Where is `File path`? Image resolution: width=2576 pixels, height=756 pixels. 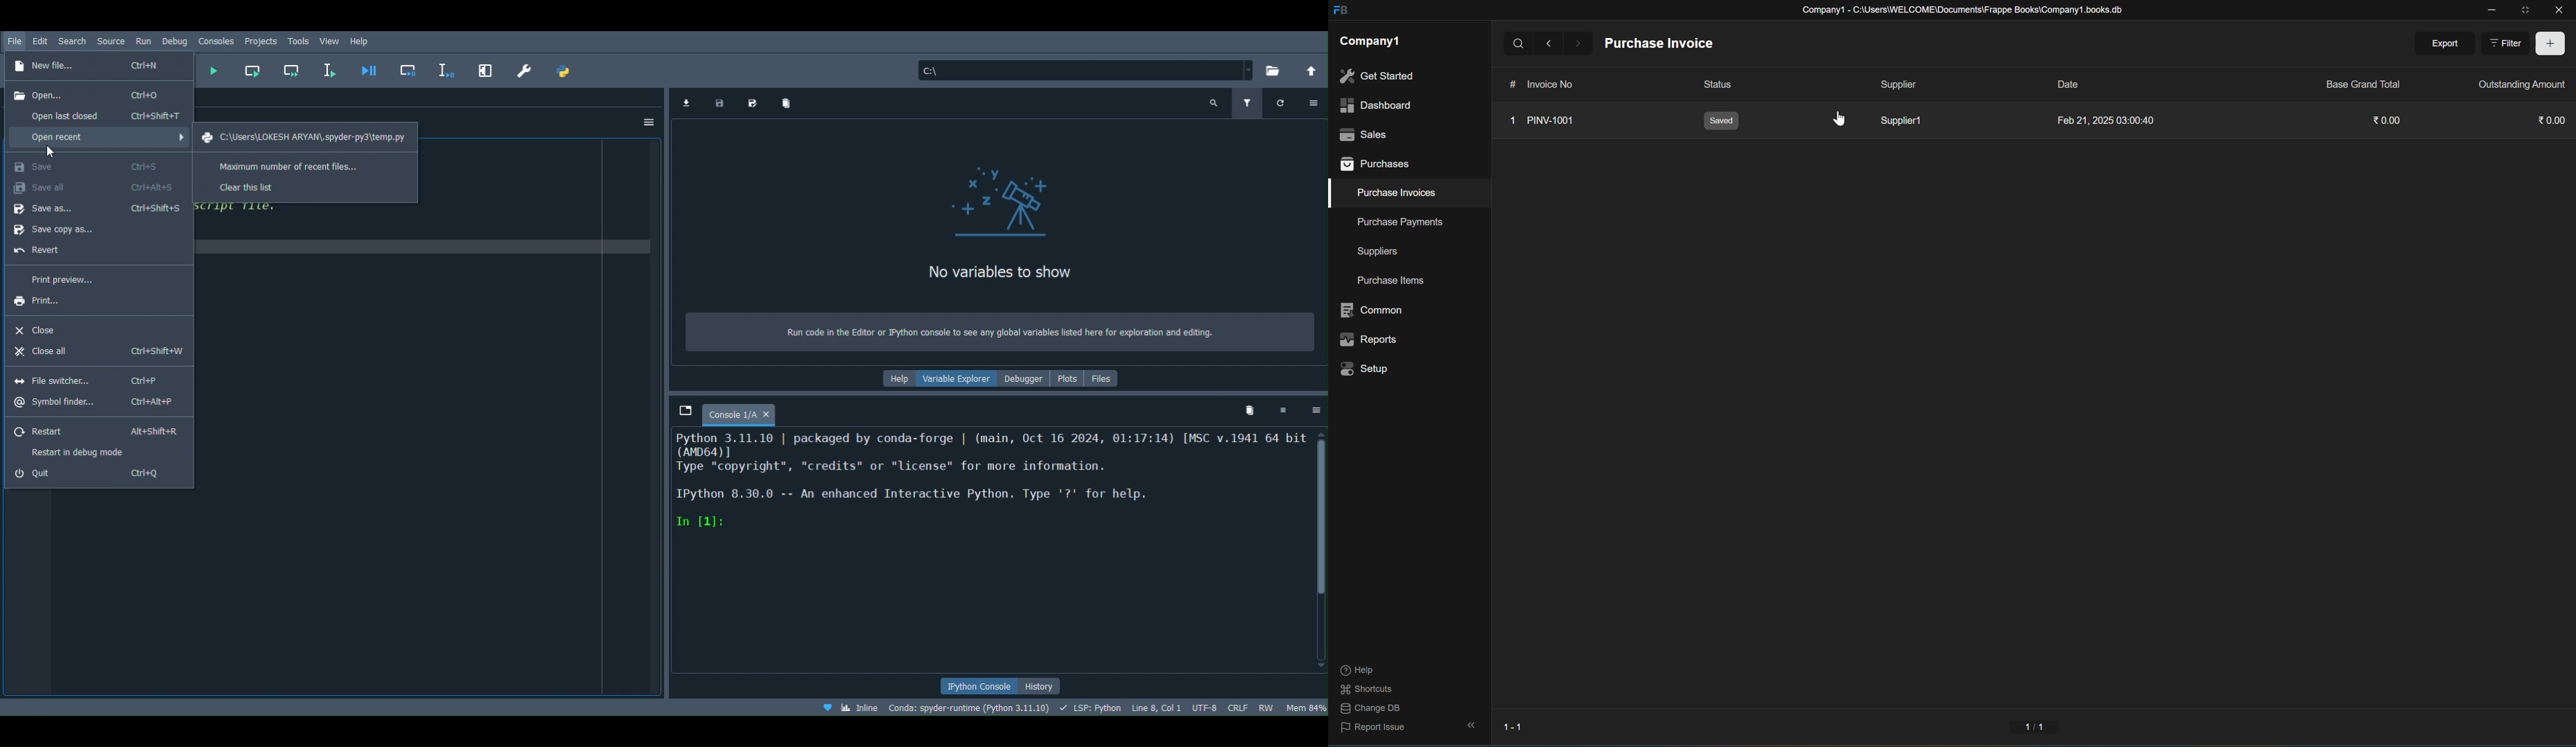 File path is located at coordinates (1087, 66).